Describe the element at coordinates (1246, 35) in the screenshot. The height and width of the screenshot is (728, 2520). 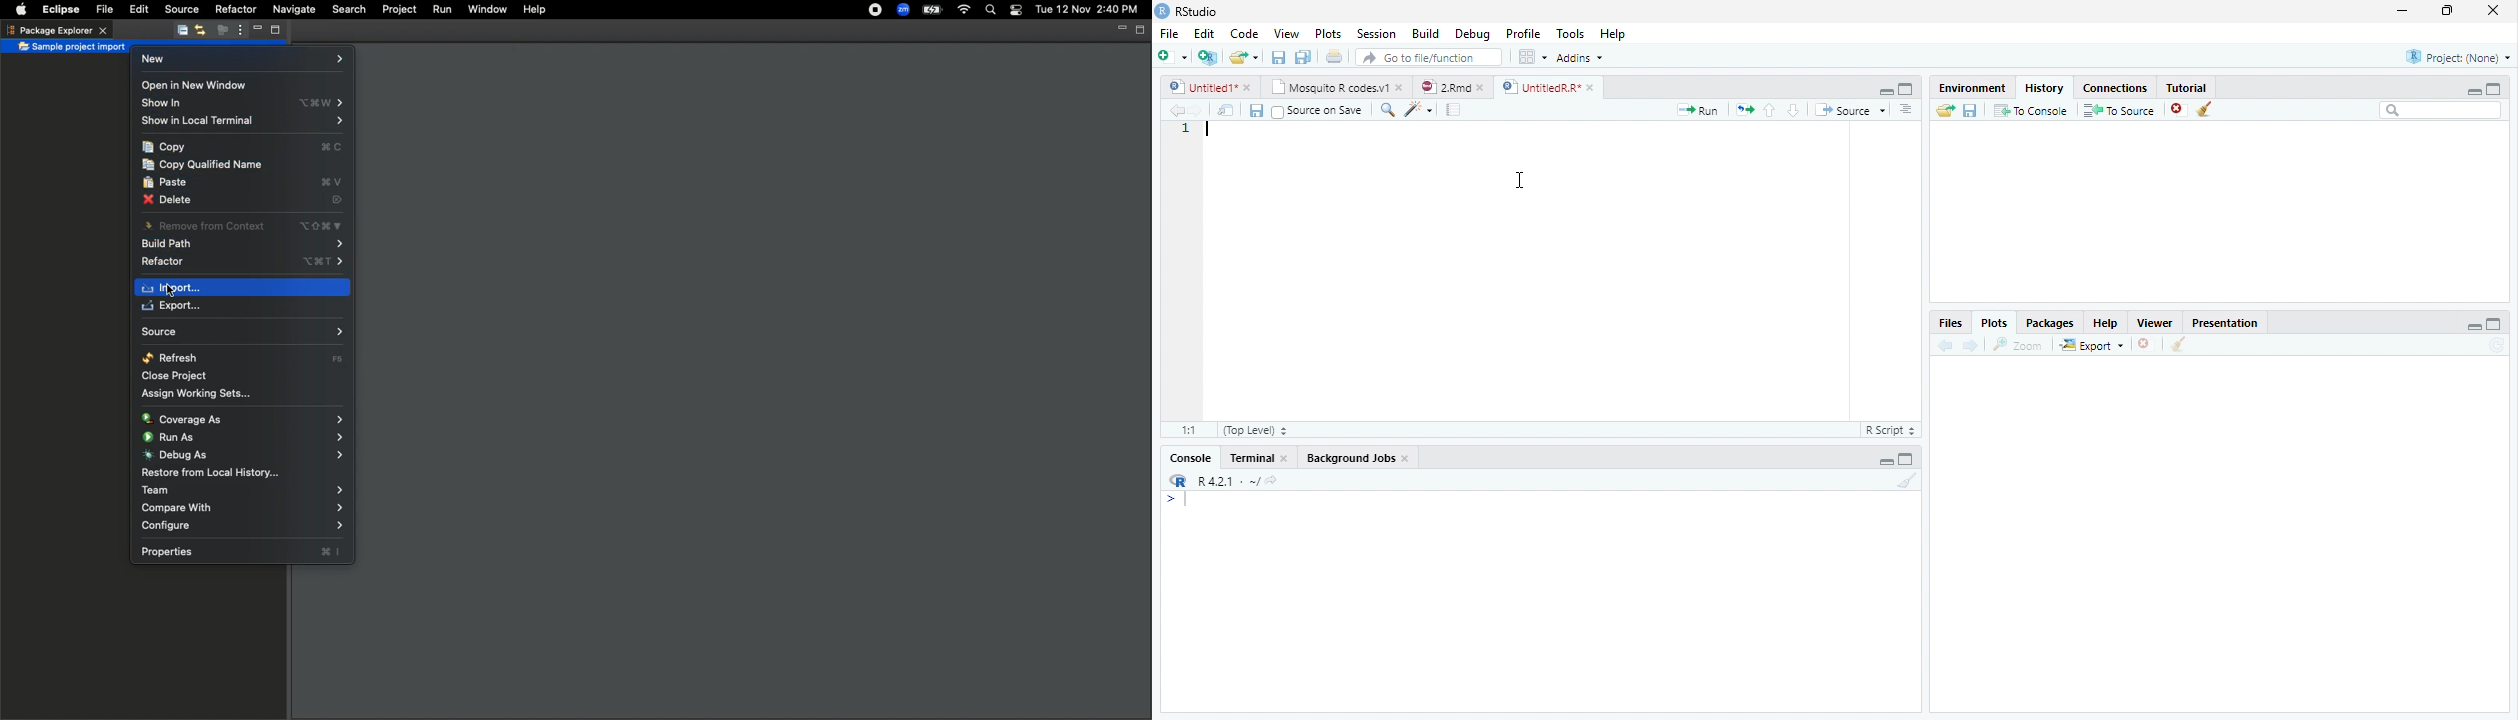
I see `Code` at that location.